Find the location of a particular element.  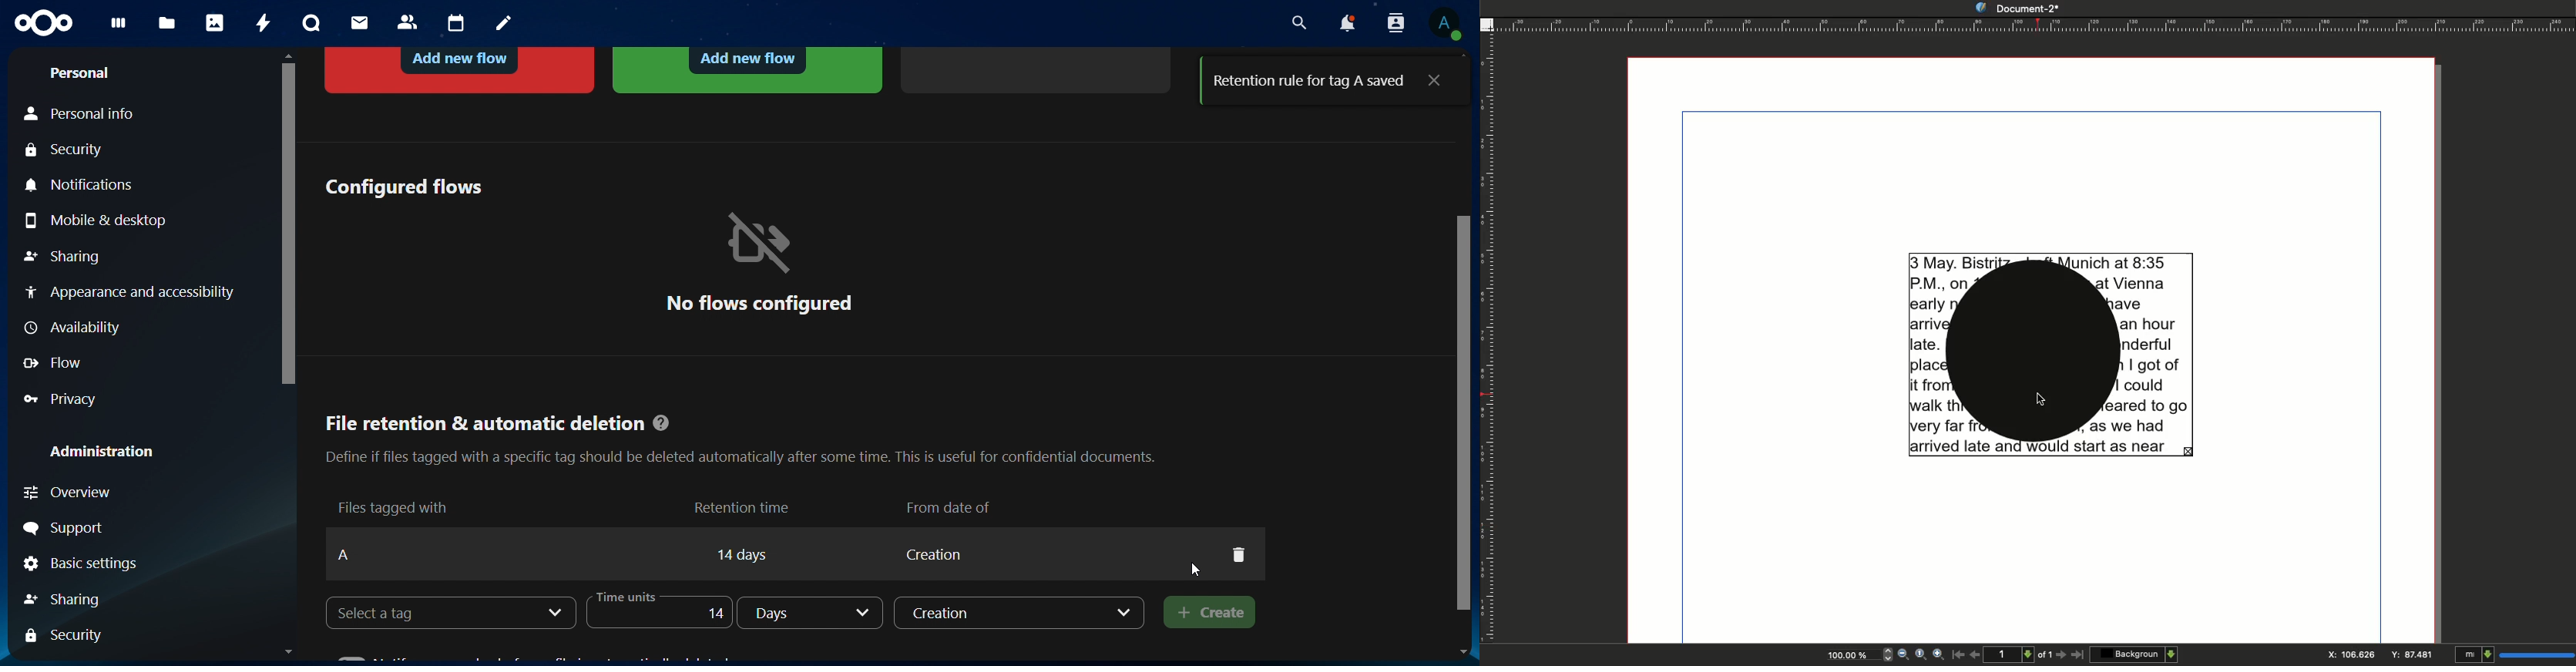

Previous page is located at coordinates (1975, 653).